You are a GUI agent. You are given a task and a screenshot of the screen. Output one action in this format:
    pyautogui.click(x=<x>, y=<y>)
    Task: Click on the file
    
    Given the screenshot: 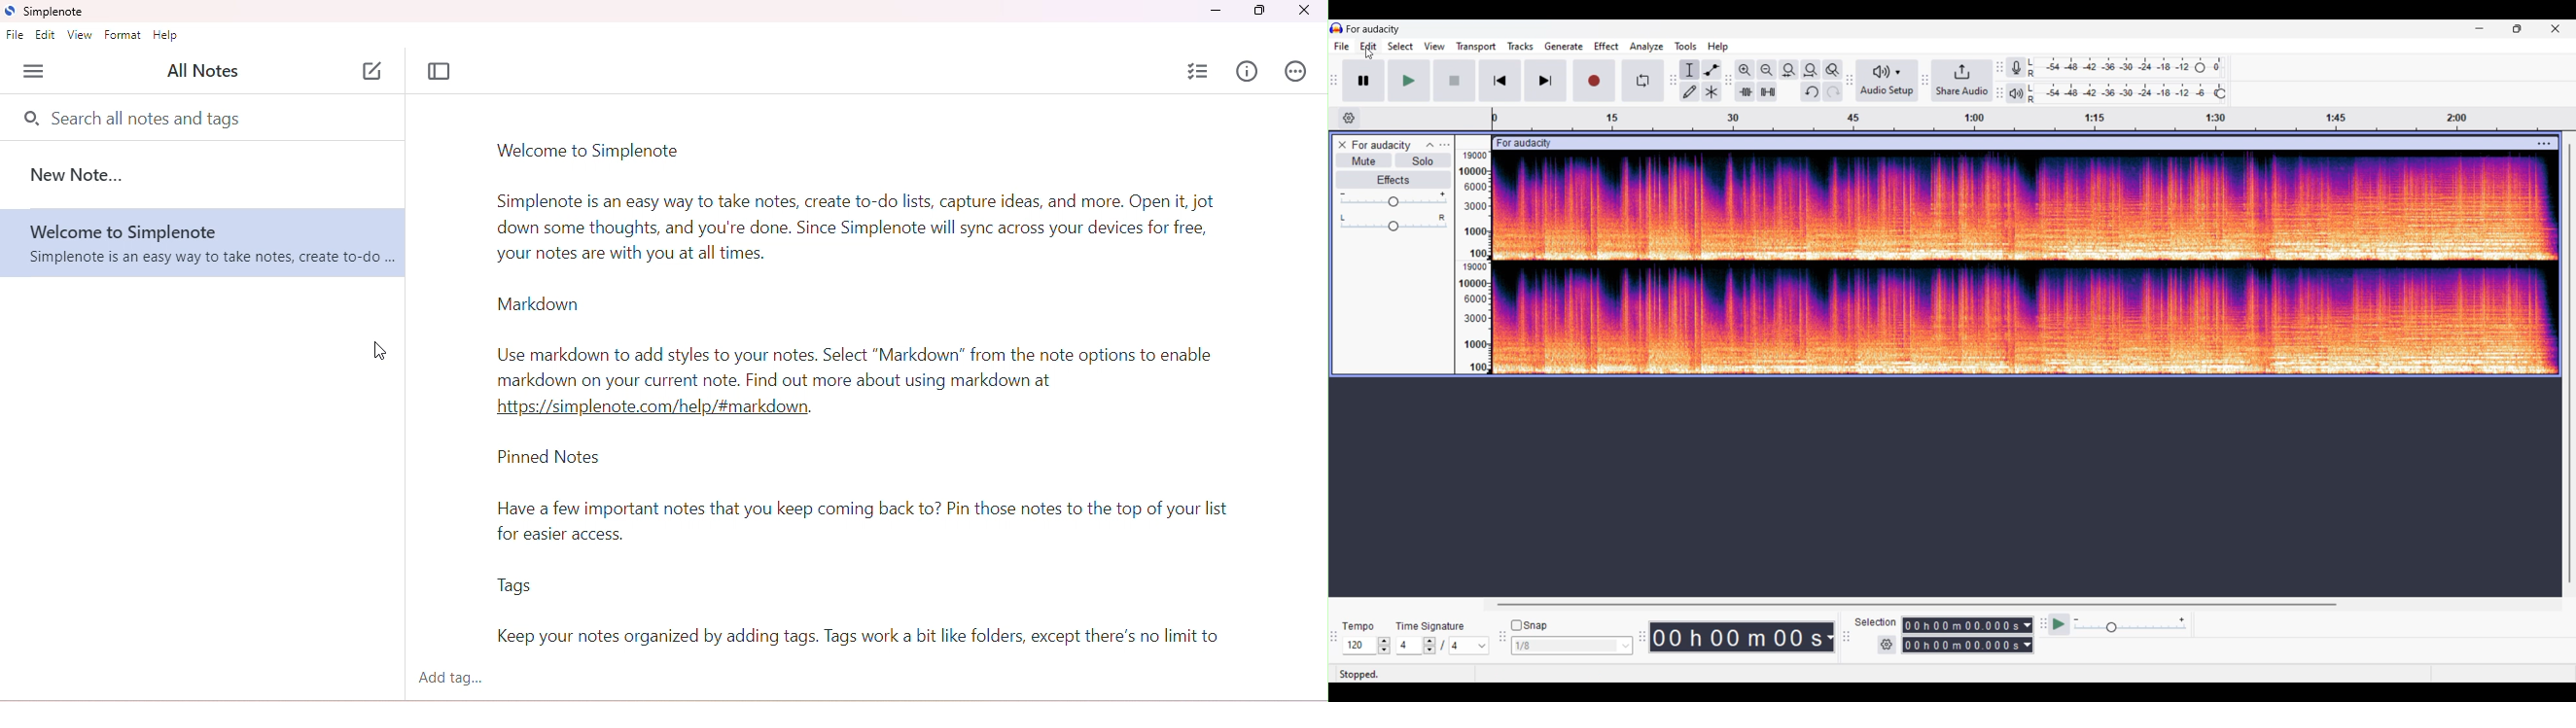 What is the action you would take?
    pyautogui.click(x=16, y=37)
    